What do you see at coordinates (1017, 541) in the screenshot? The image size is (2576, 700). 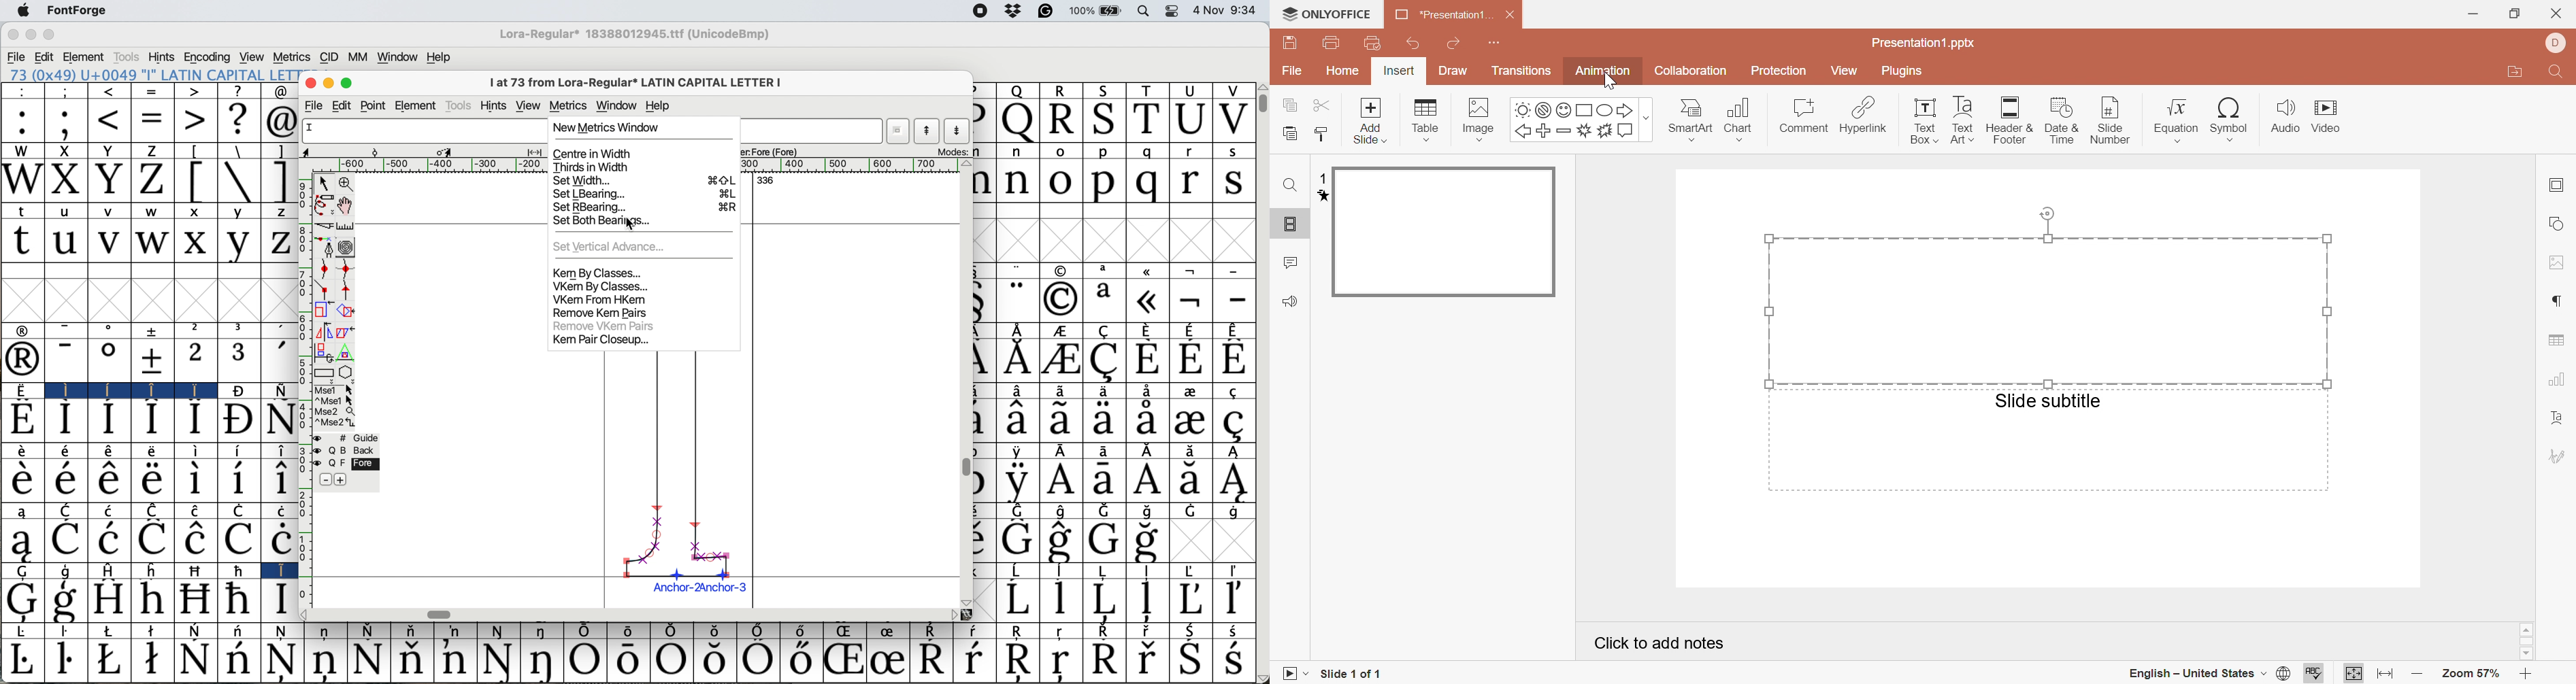 I see `Symbol` at bounding box center [1017, 541].